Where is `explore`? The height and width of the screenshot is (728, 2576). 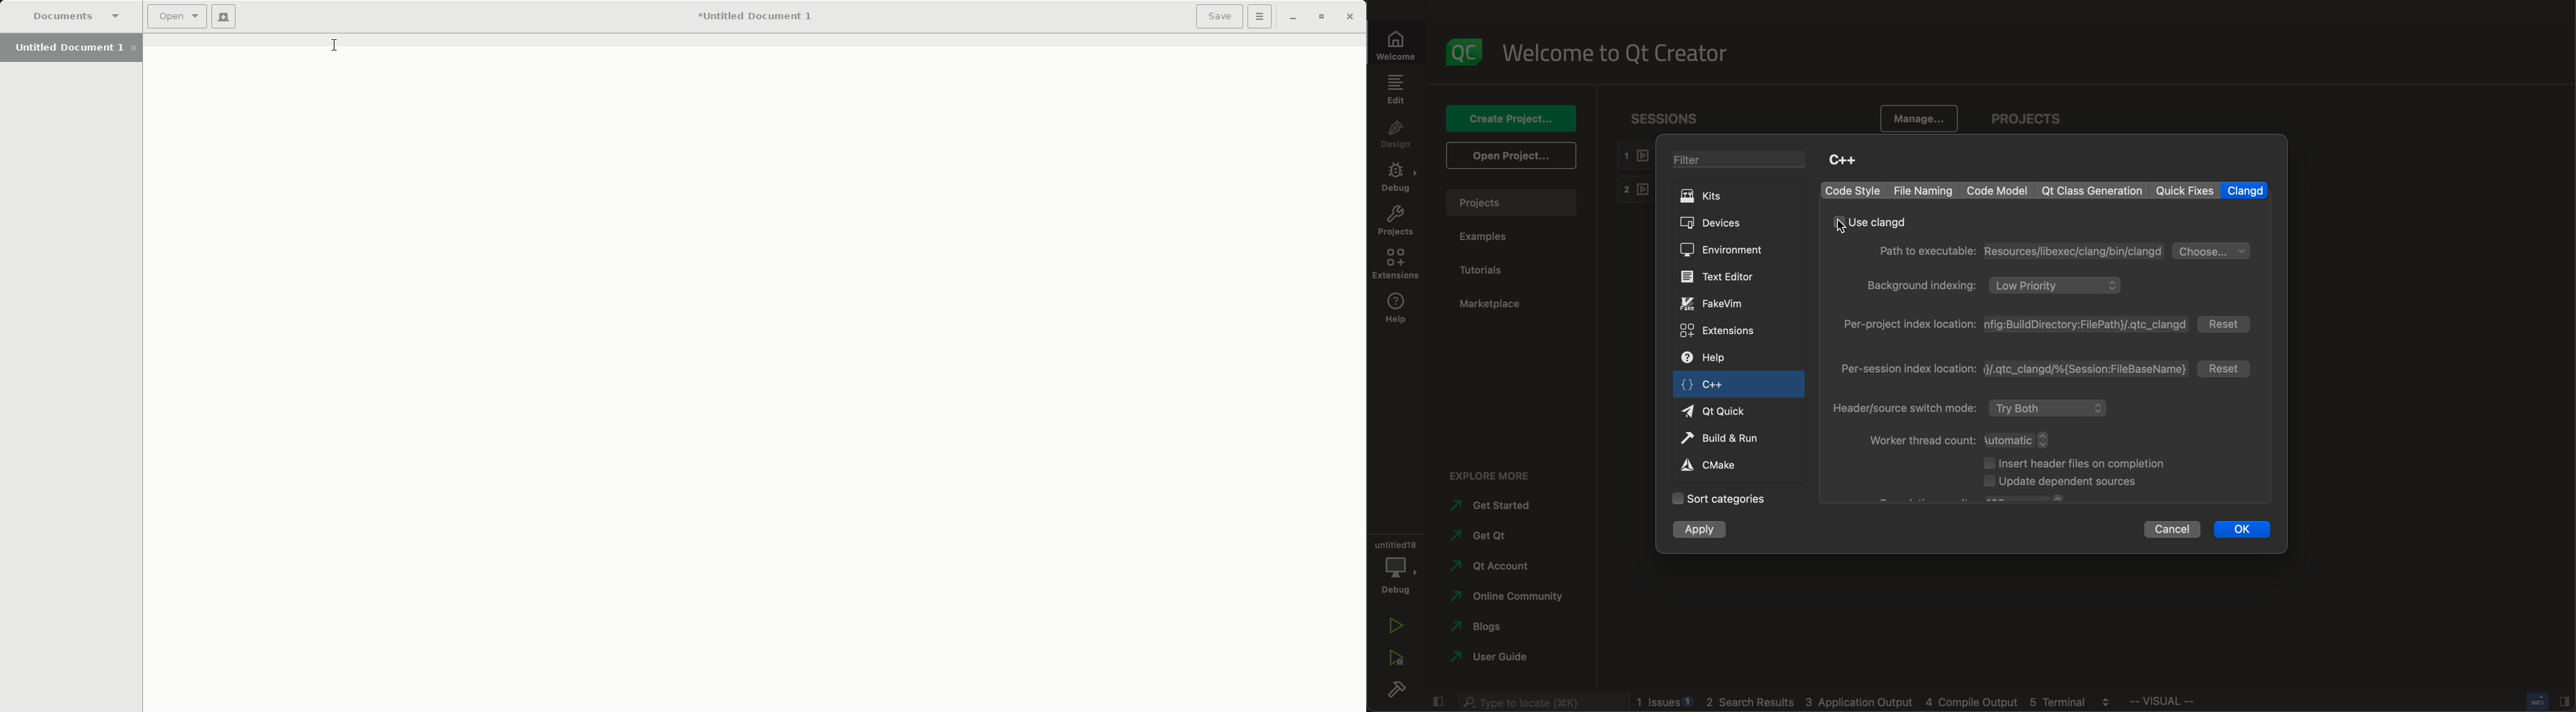 explore is located at coordinates (1497, 475).